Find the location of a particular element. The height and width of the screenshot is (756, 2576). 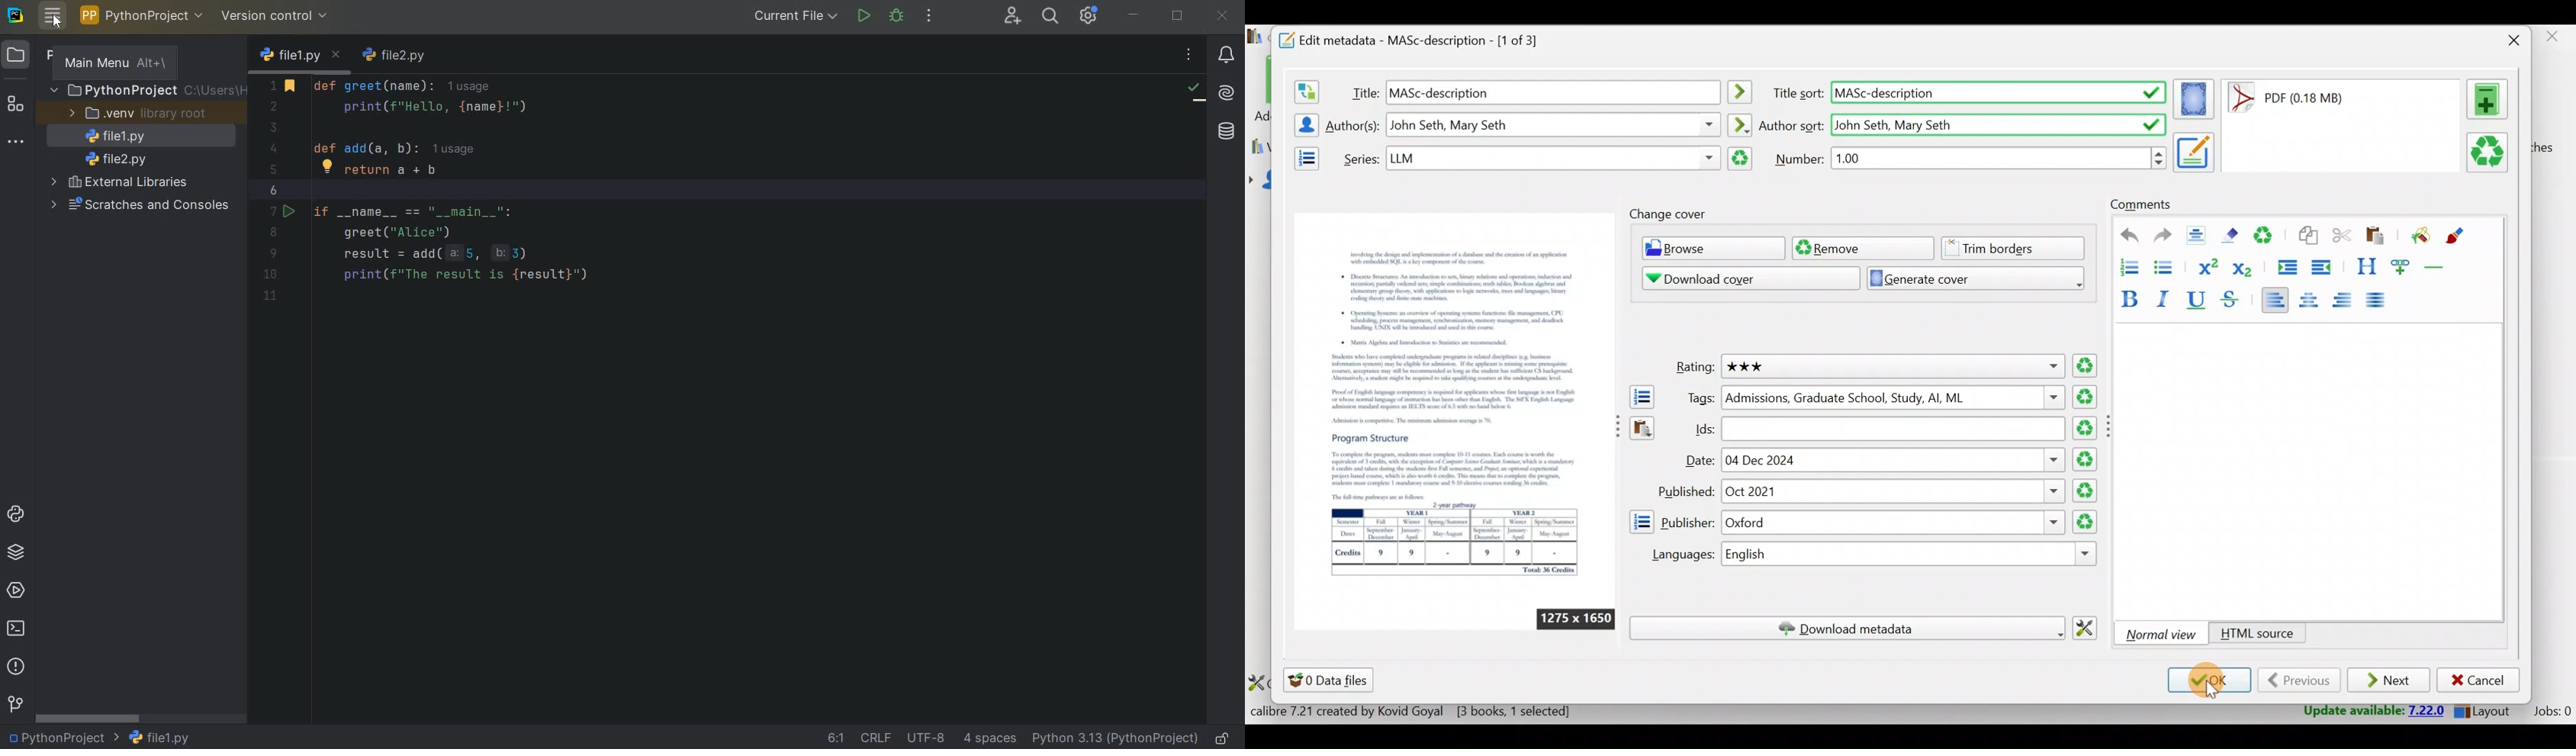

 Close is located at coordinates (2555, 40).